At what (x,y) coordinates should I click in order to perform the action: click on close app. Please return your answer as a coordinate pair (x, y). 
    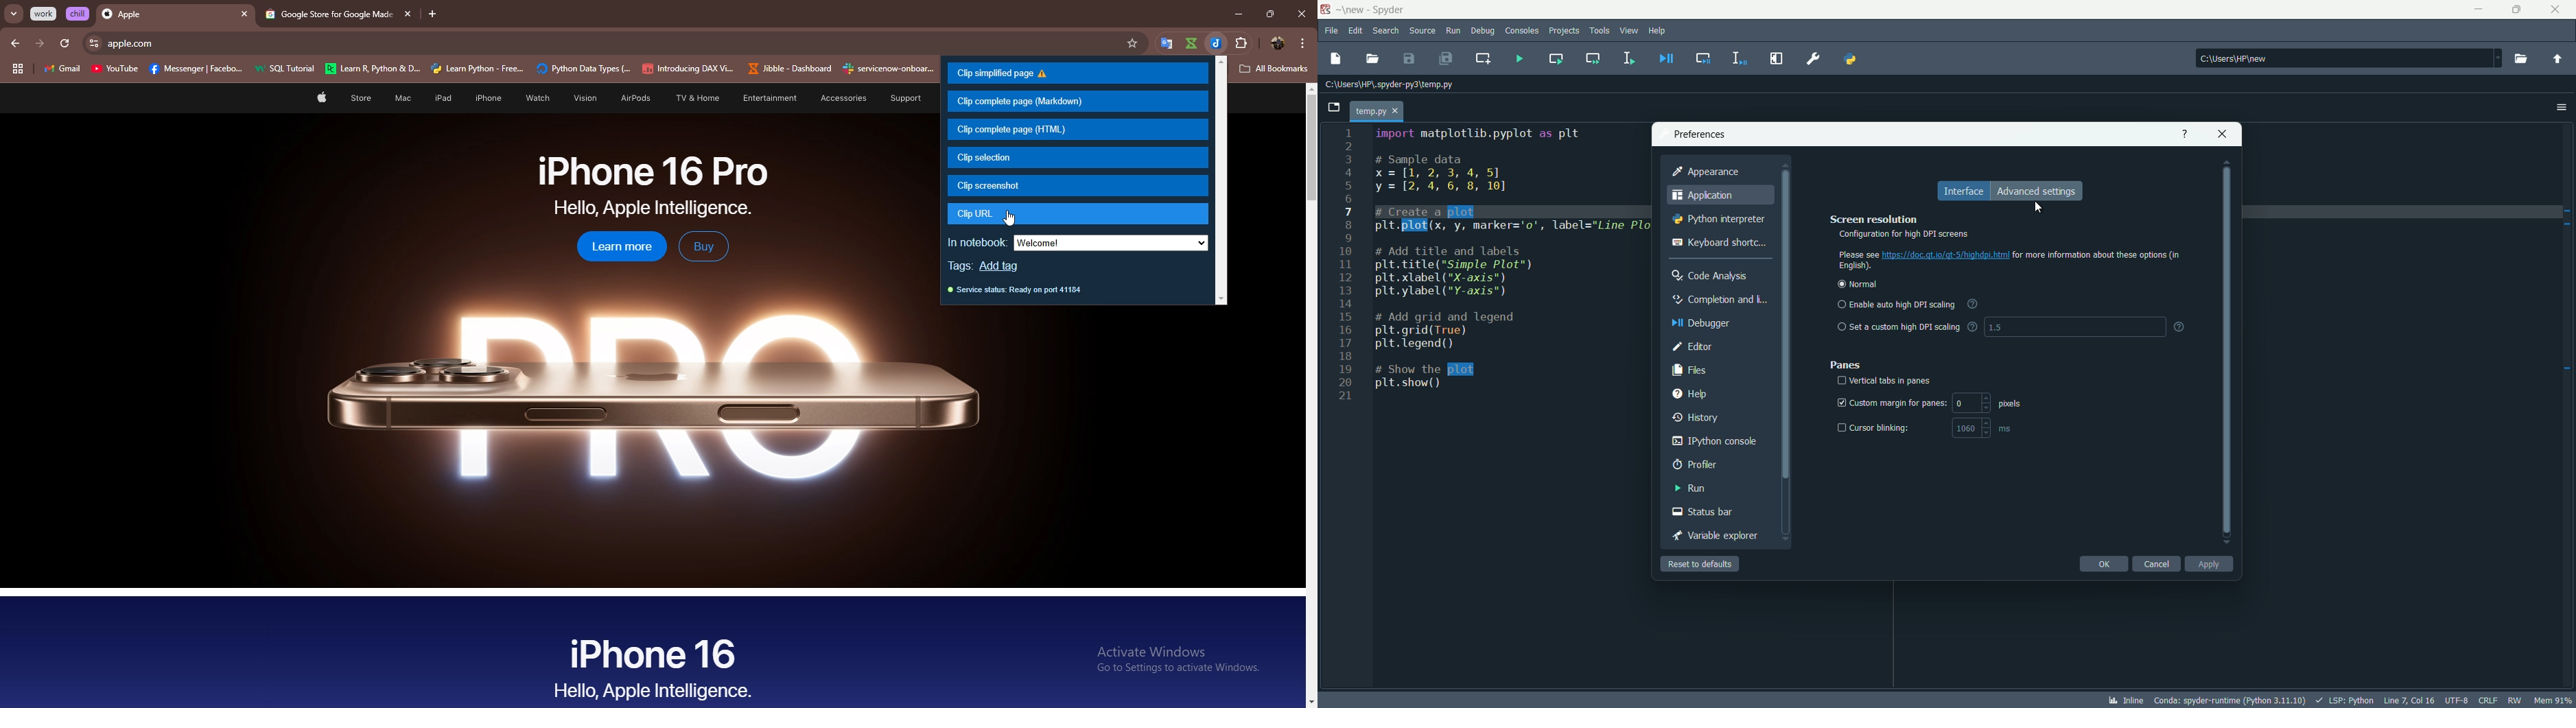
    Looking at the image, I should click on (2557, 10).